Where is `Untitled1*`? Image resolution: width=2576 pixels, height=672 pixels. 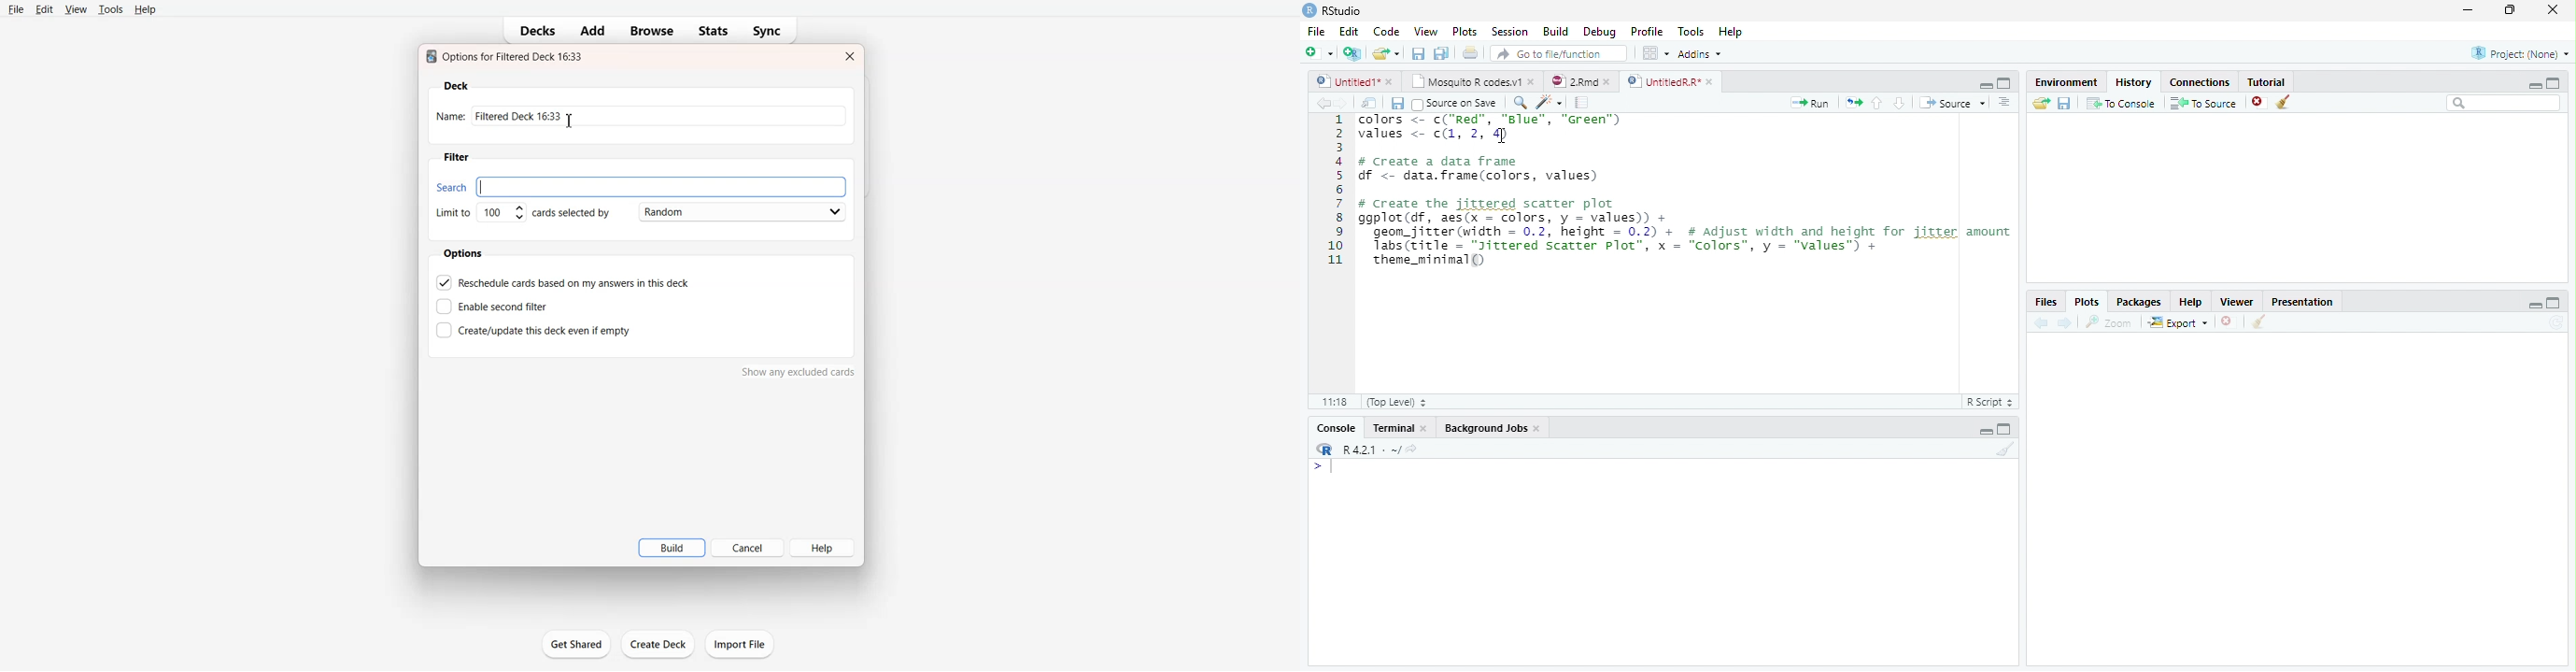
Untitled1* is located at coordinates (1347, 82).